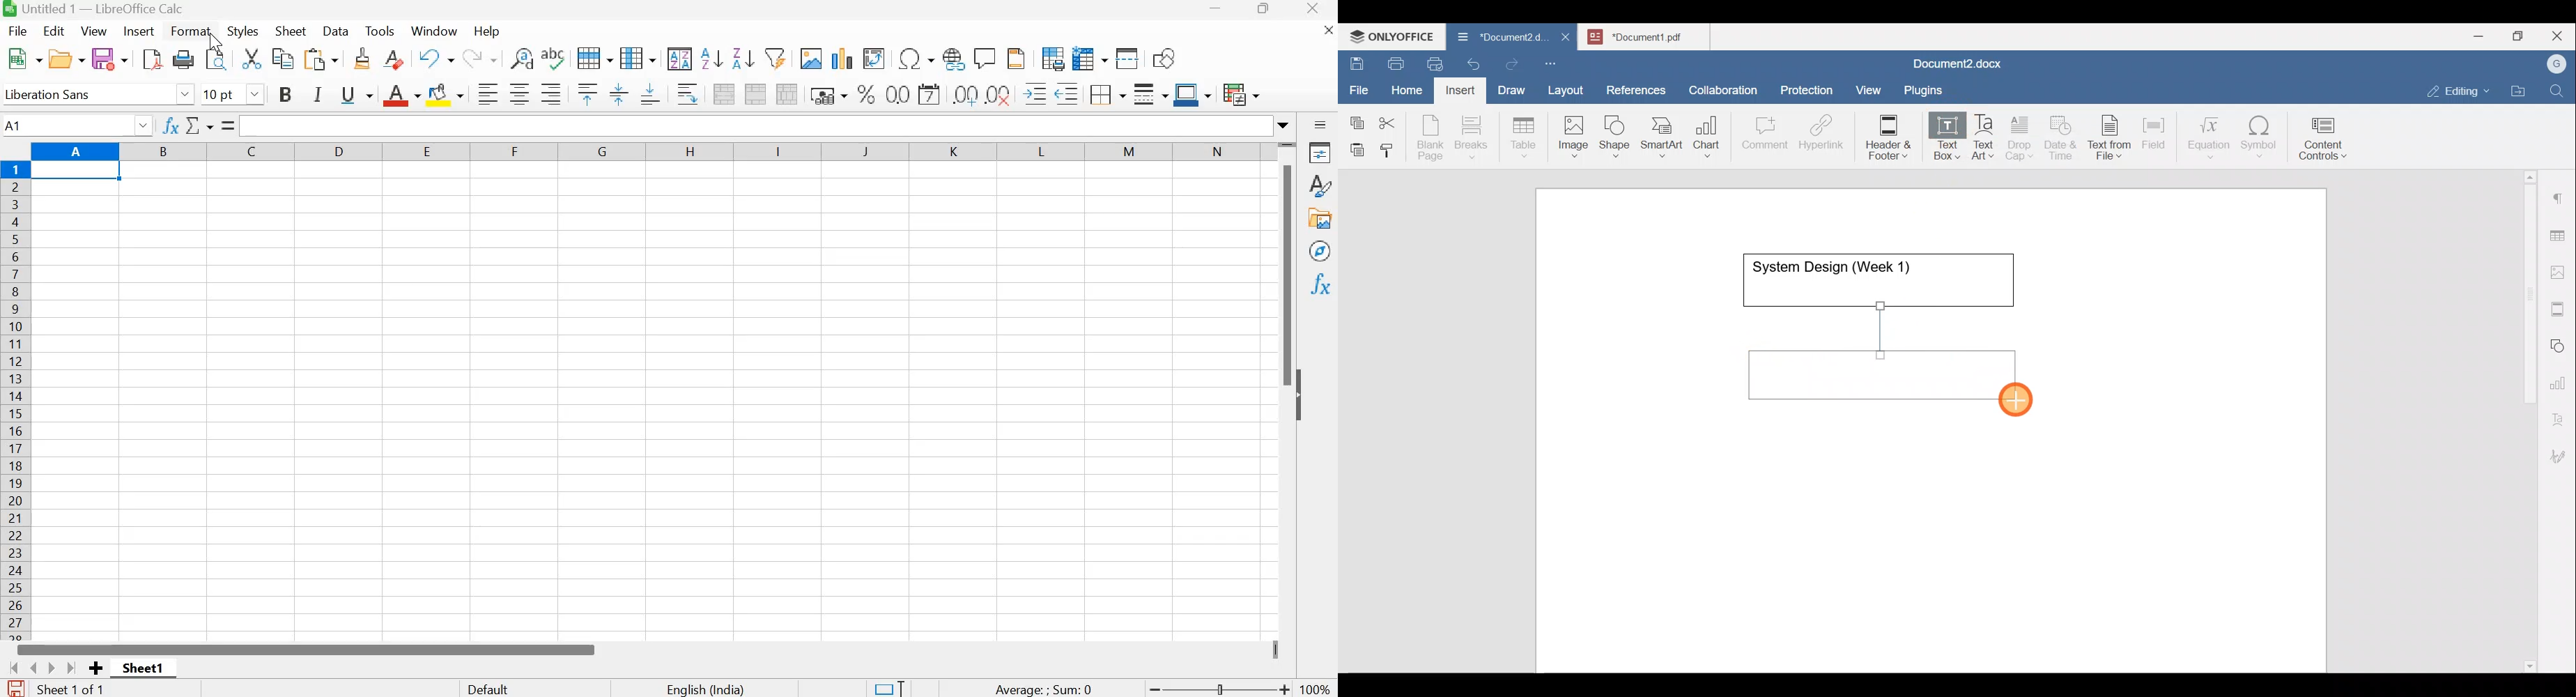 The height and width of the screenshot is (700, 2576). Describe the element at coordinates (554, 58) in the screenshot. I see `Spelling` at that location.